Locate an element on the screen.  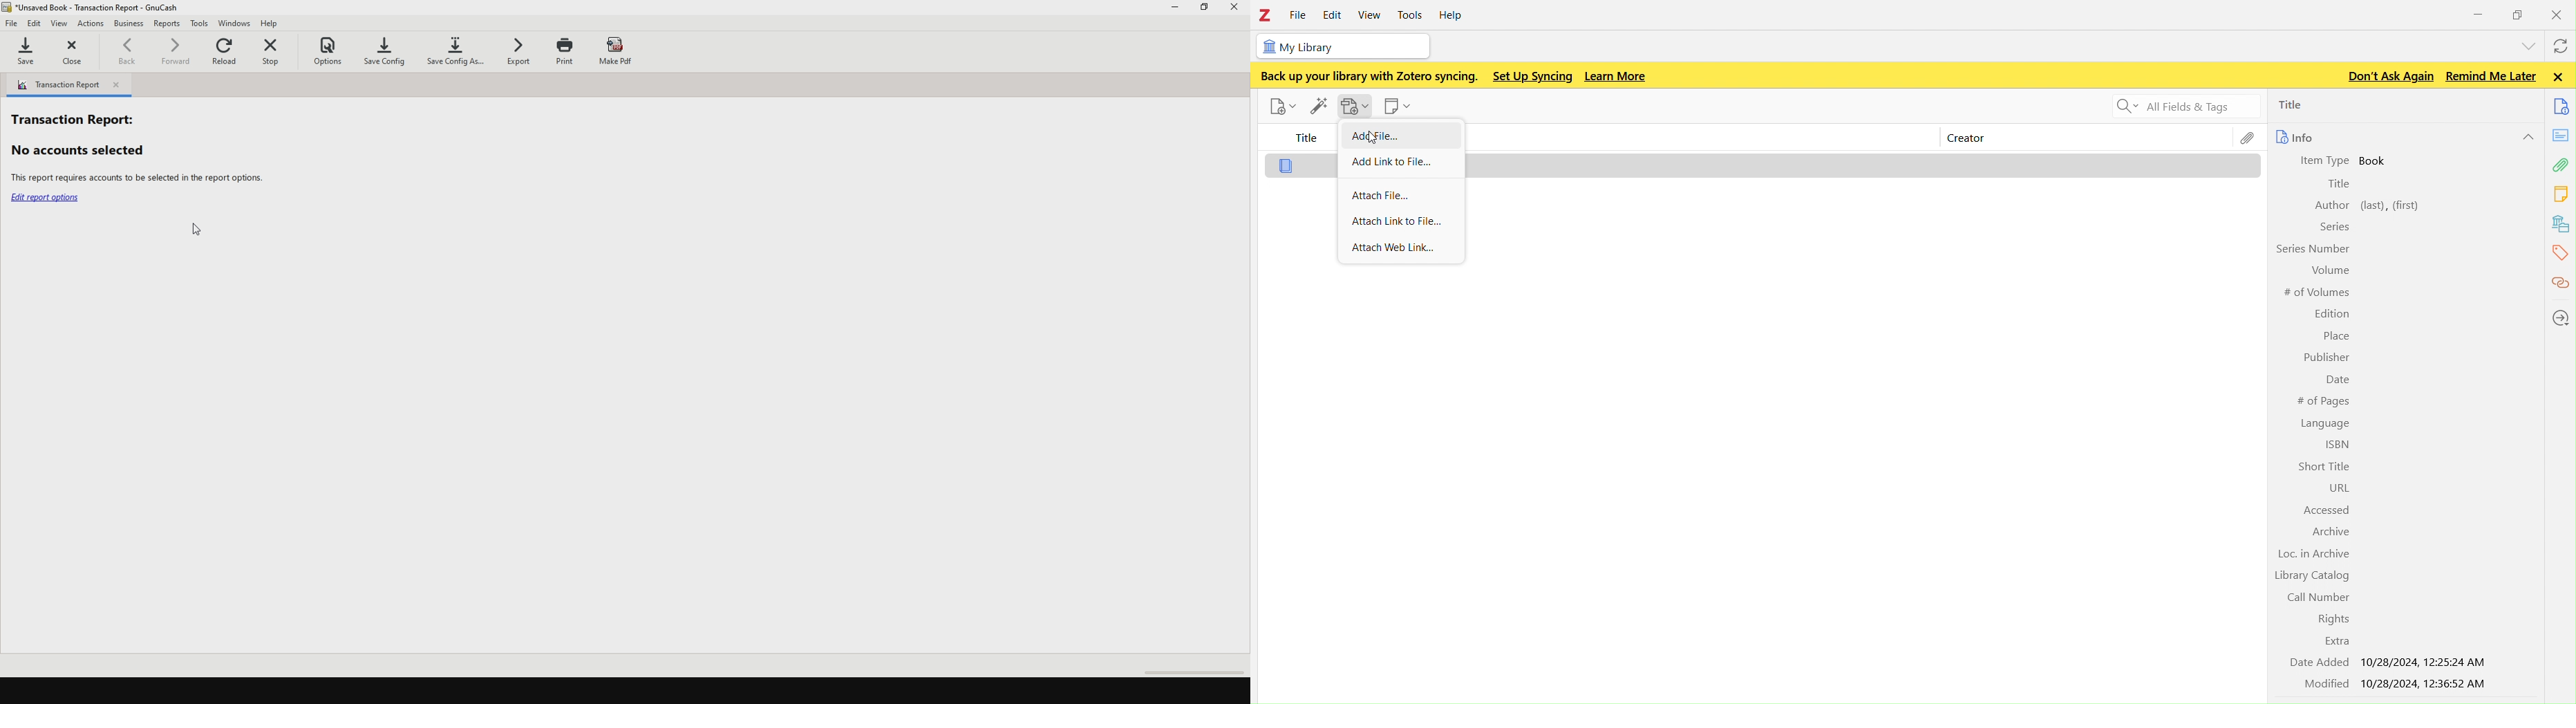
transaction report: no accounts selected this report requires accounts to be selected in the report options. is located at coordinates (137, 144).